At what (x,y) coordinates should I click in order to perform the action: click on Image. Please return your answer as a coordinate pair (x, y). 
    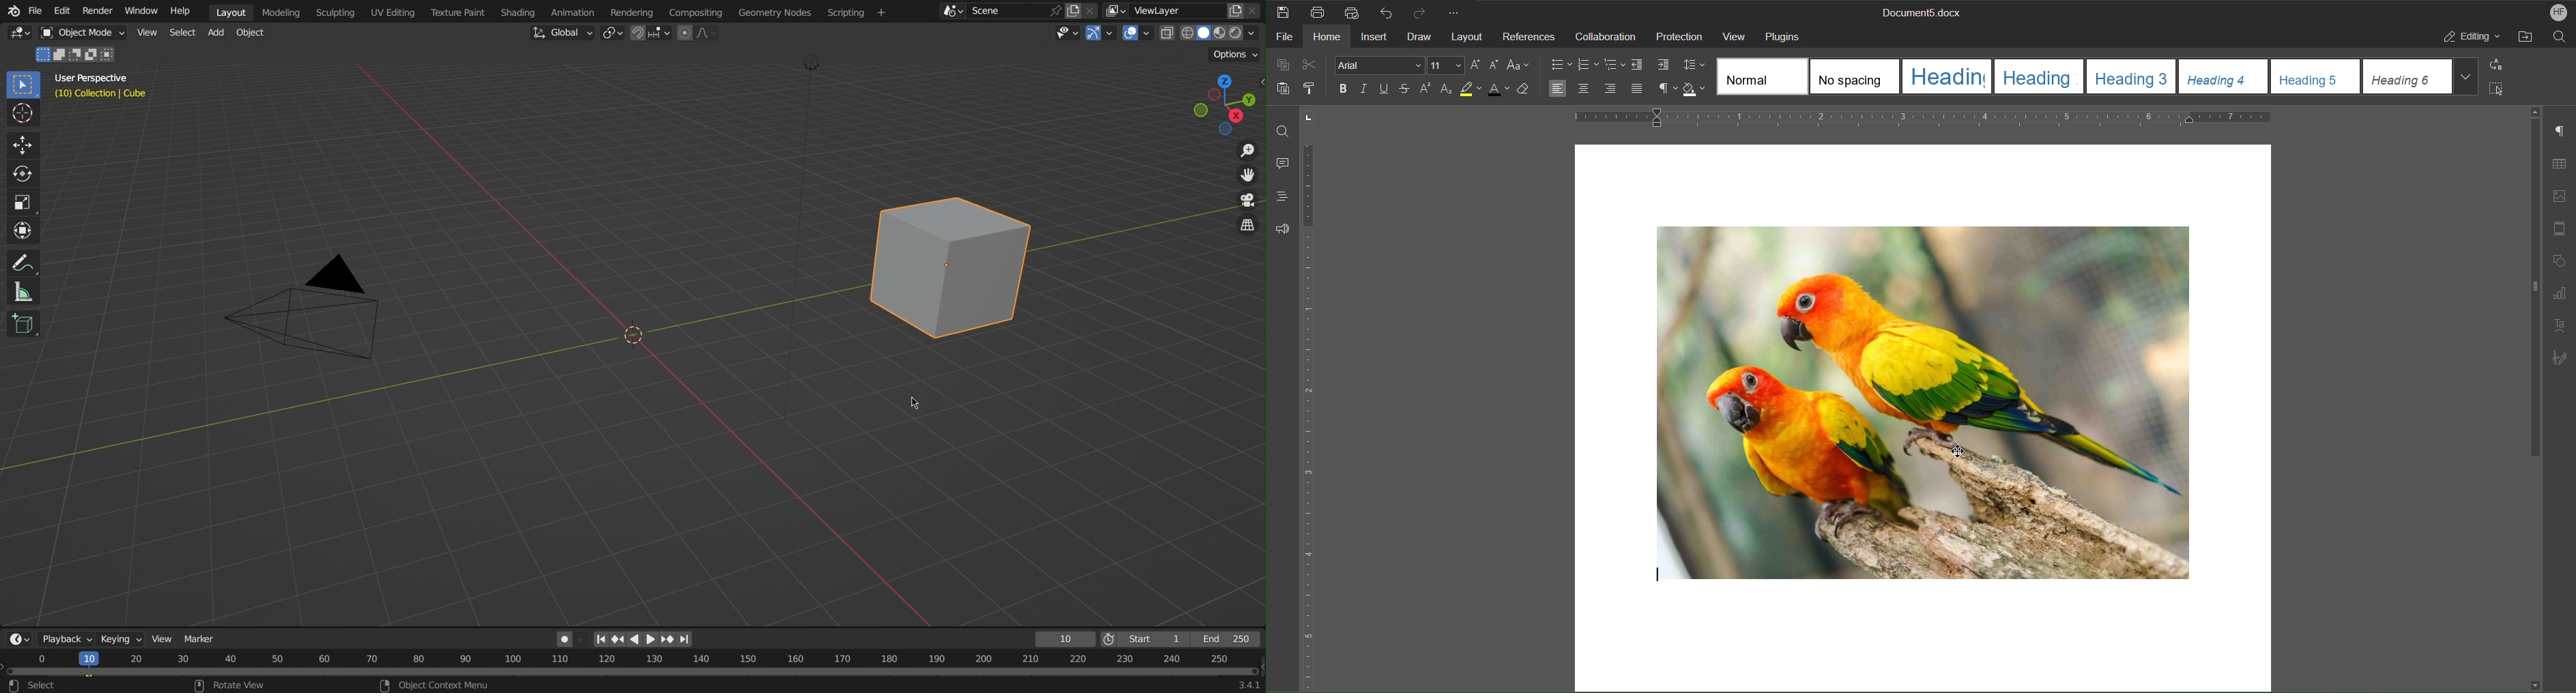
    Looking at the image, I should click on (1917, 404).